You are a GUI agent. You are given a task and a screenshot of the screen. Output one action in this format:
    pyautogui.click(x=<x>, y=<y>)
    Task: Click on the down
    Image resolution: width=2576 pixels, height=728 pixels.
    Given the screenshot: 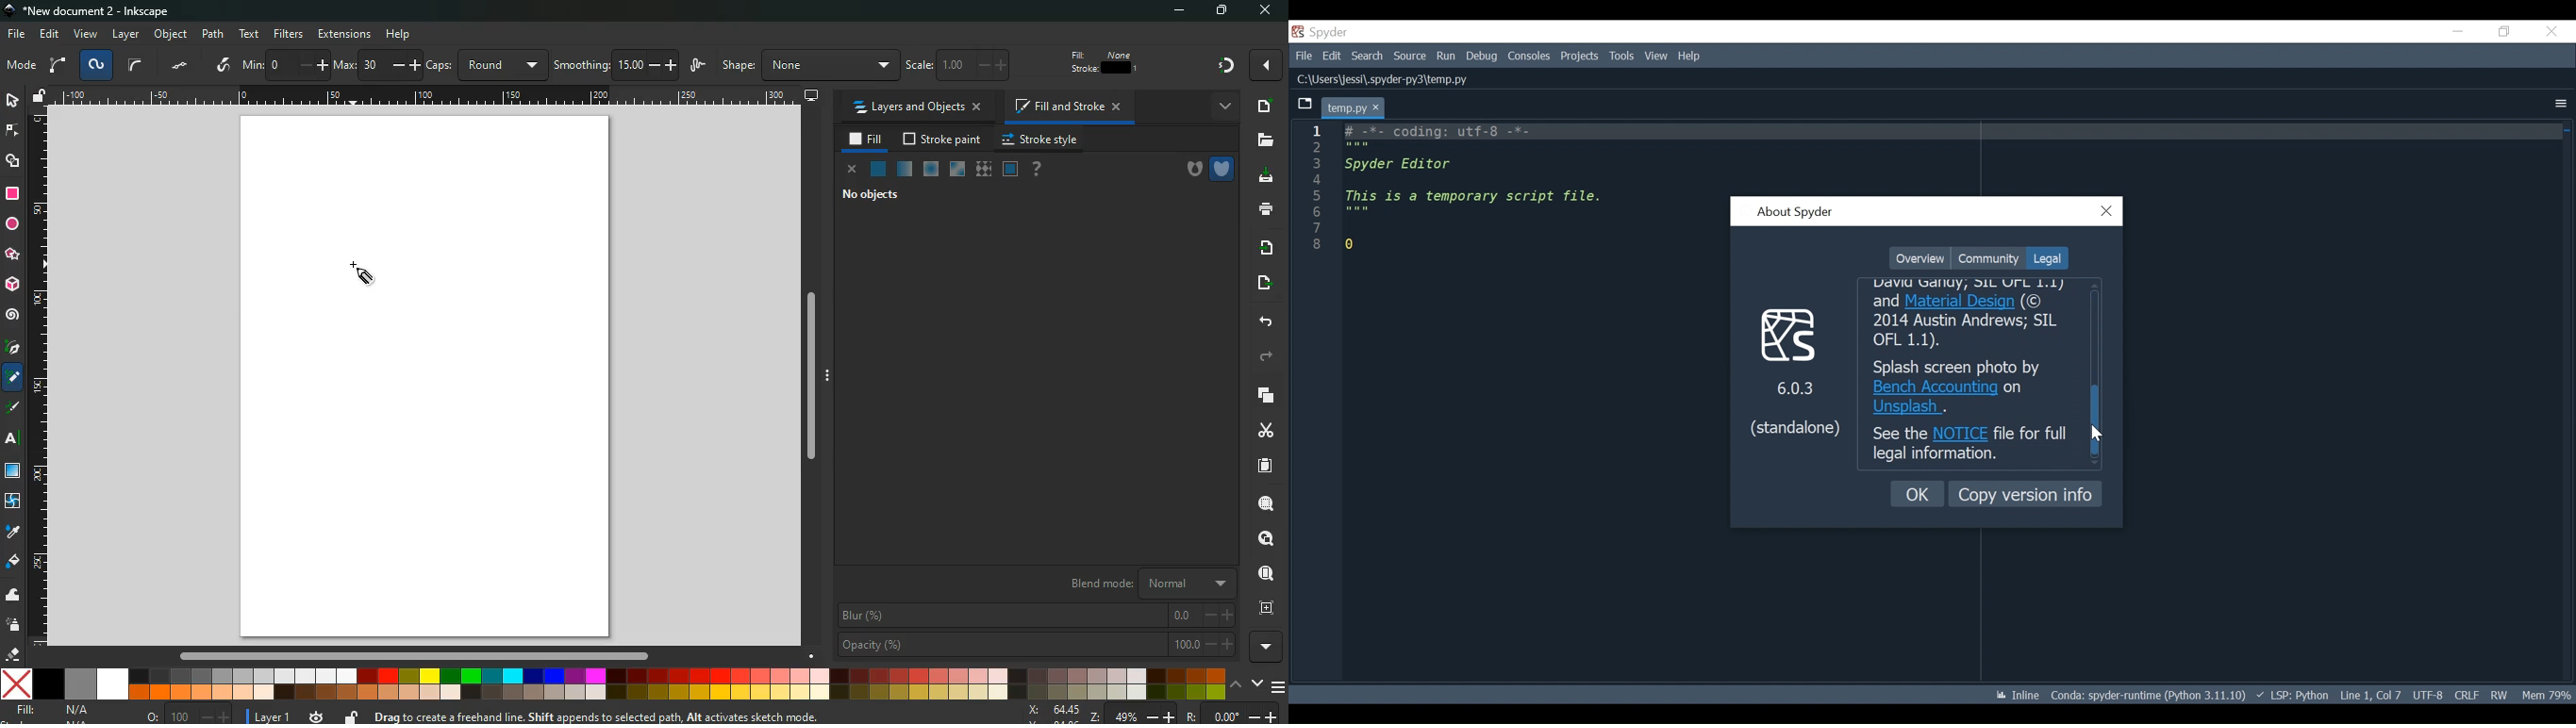 What is the action you would take?
    pyautogui.click(x=1256, y=683)
    